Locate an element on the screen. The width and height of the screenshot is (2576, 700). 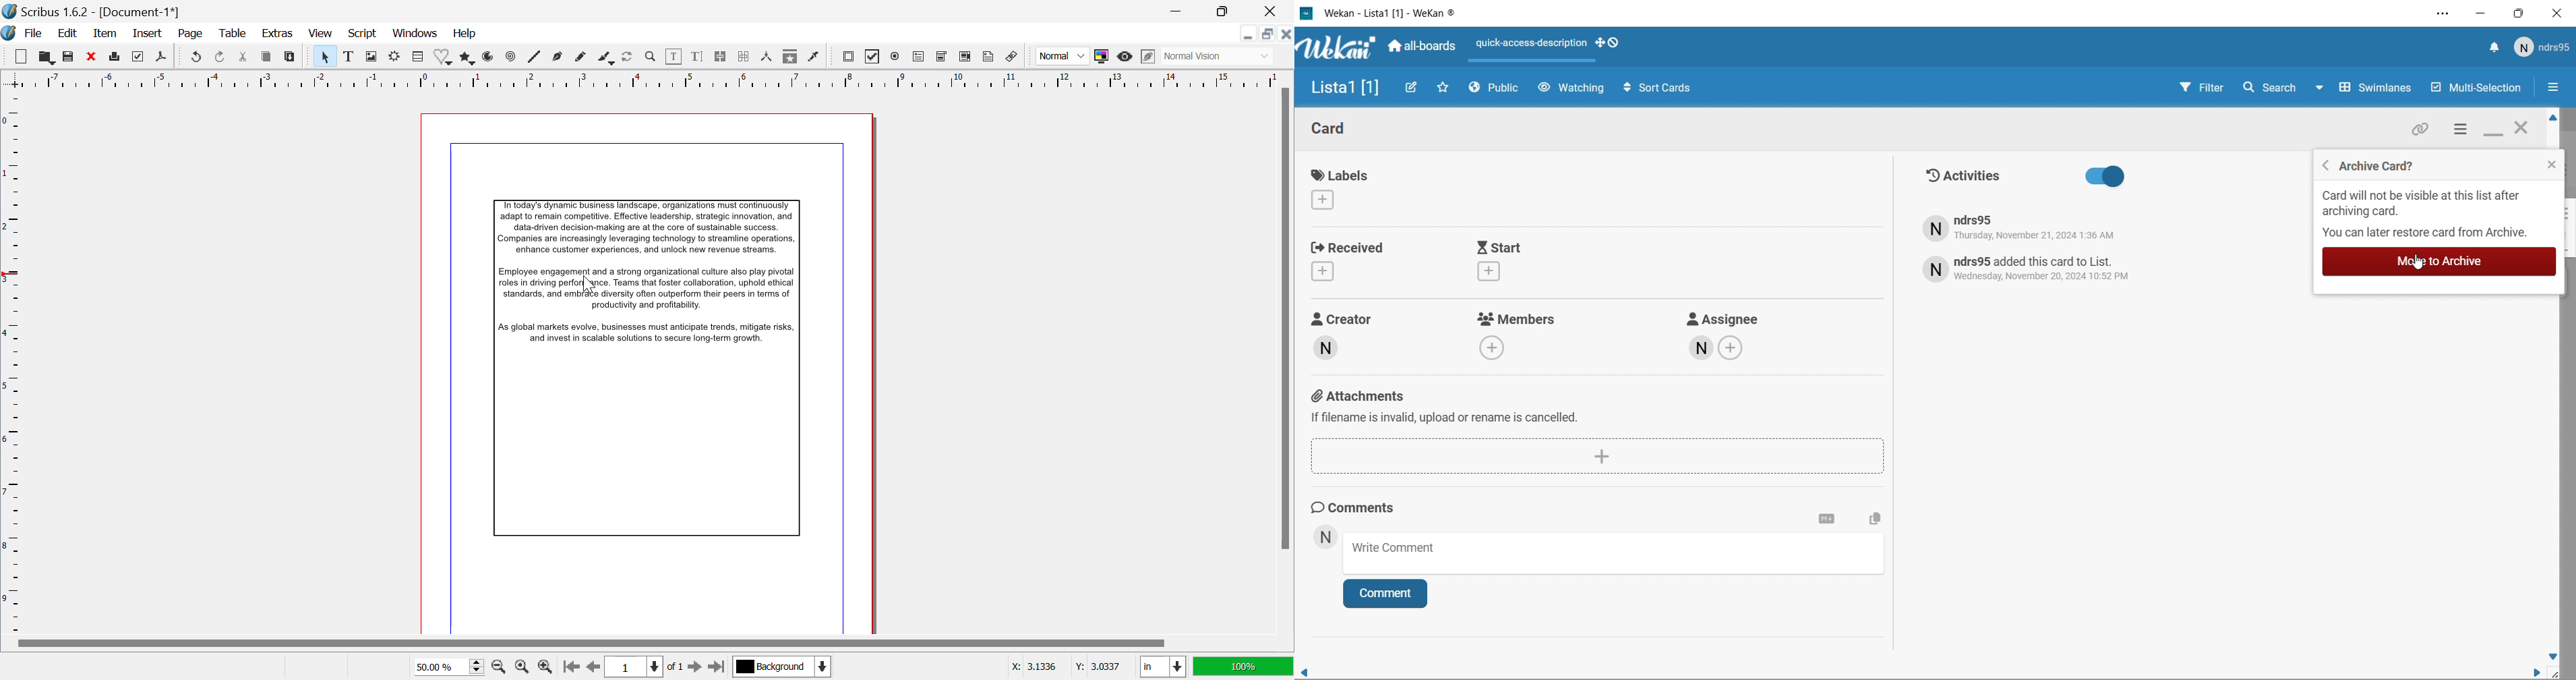
Toggle Color Management is located at coordinates (1103, 55).